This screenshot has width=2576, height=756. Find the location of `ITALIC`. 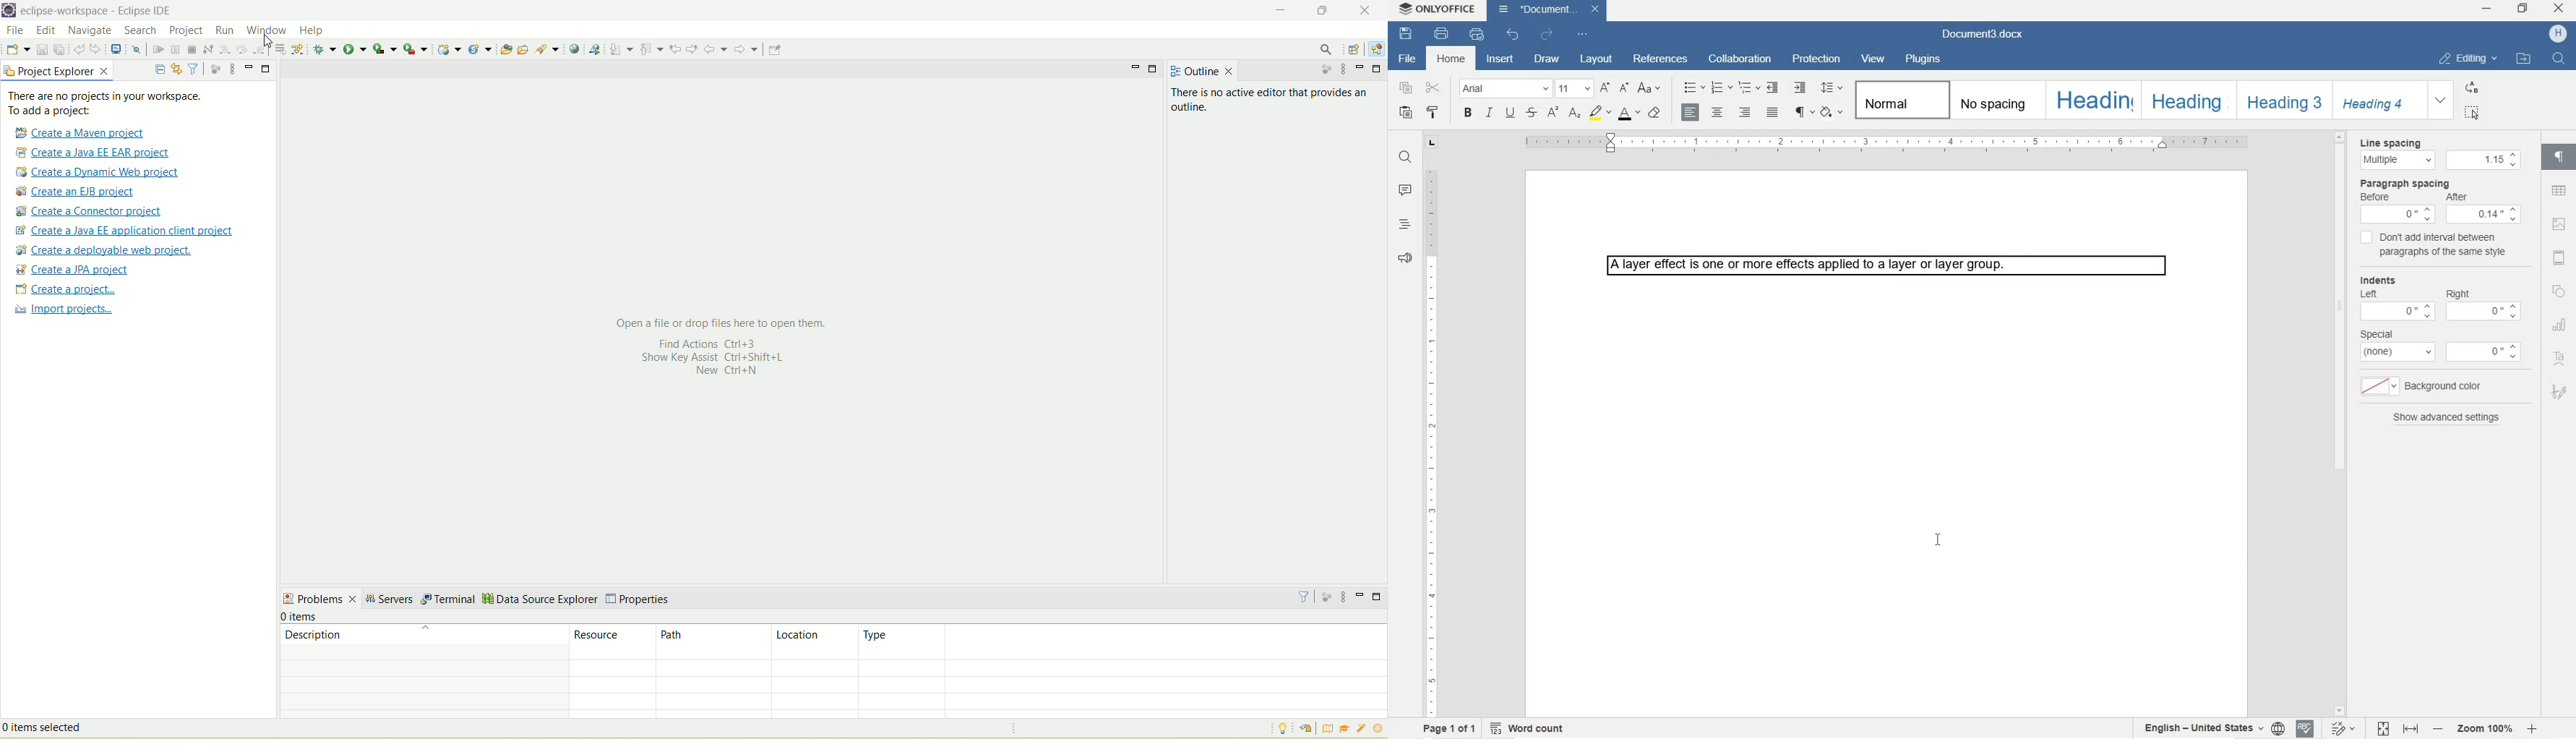

ITALIC is located at coordinates (1489, 113).